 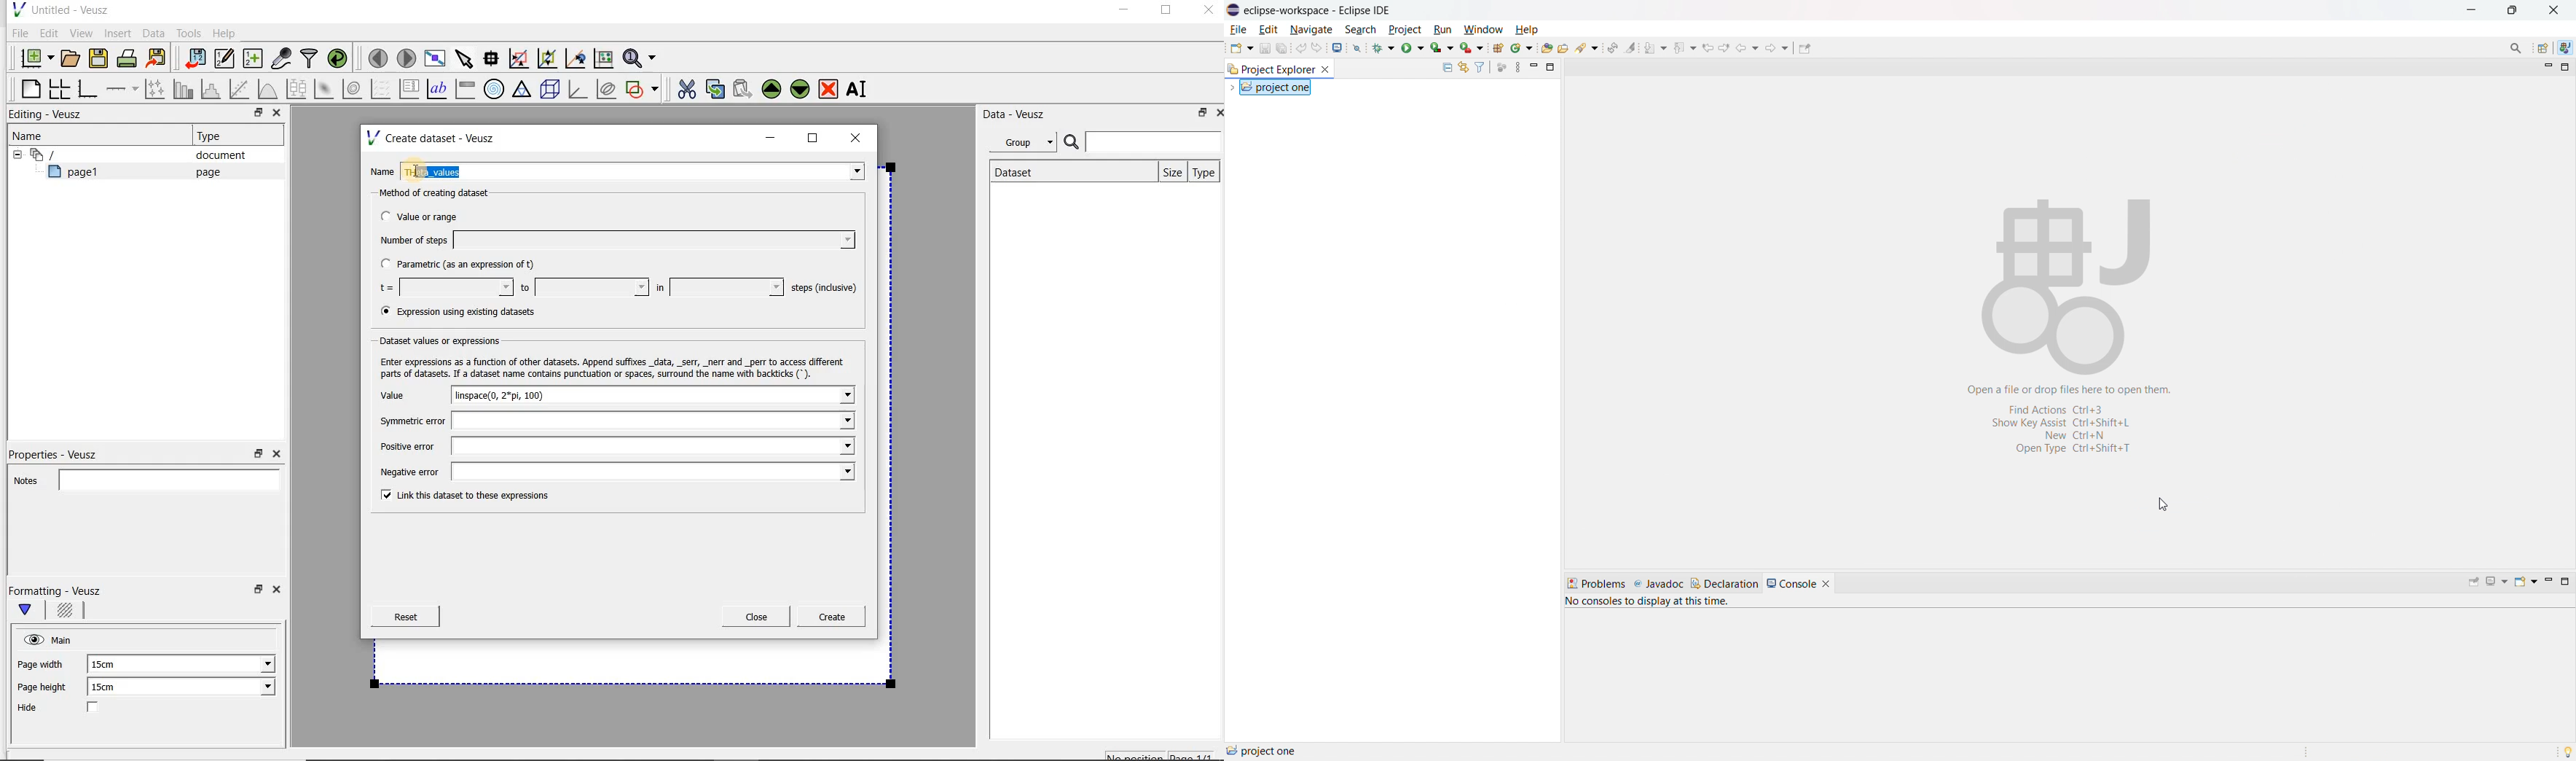 What do you see at coordinates (1311, 29) in the screenshot?
I see `navigate` at bounding box center [1311, 29].